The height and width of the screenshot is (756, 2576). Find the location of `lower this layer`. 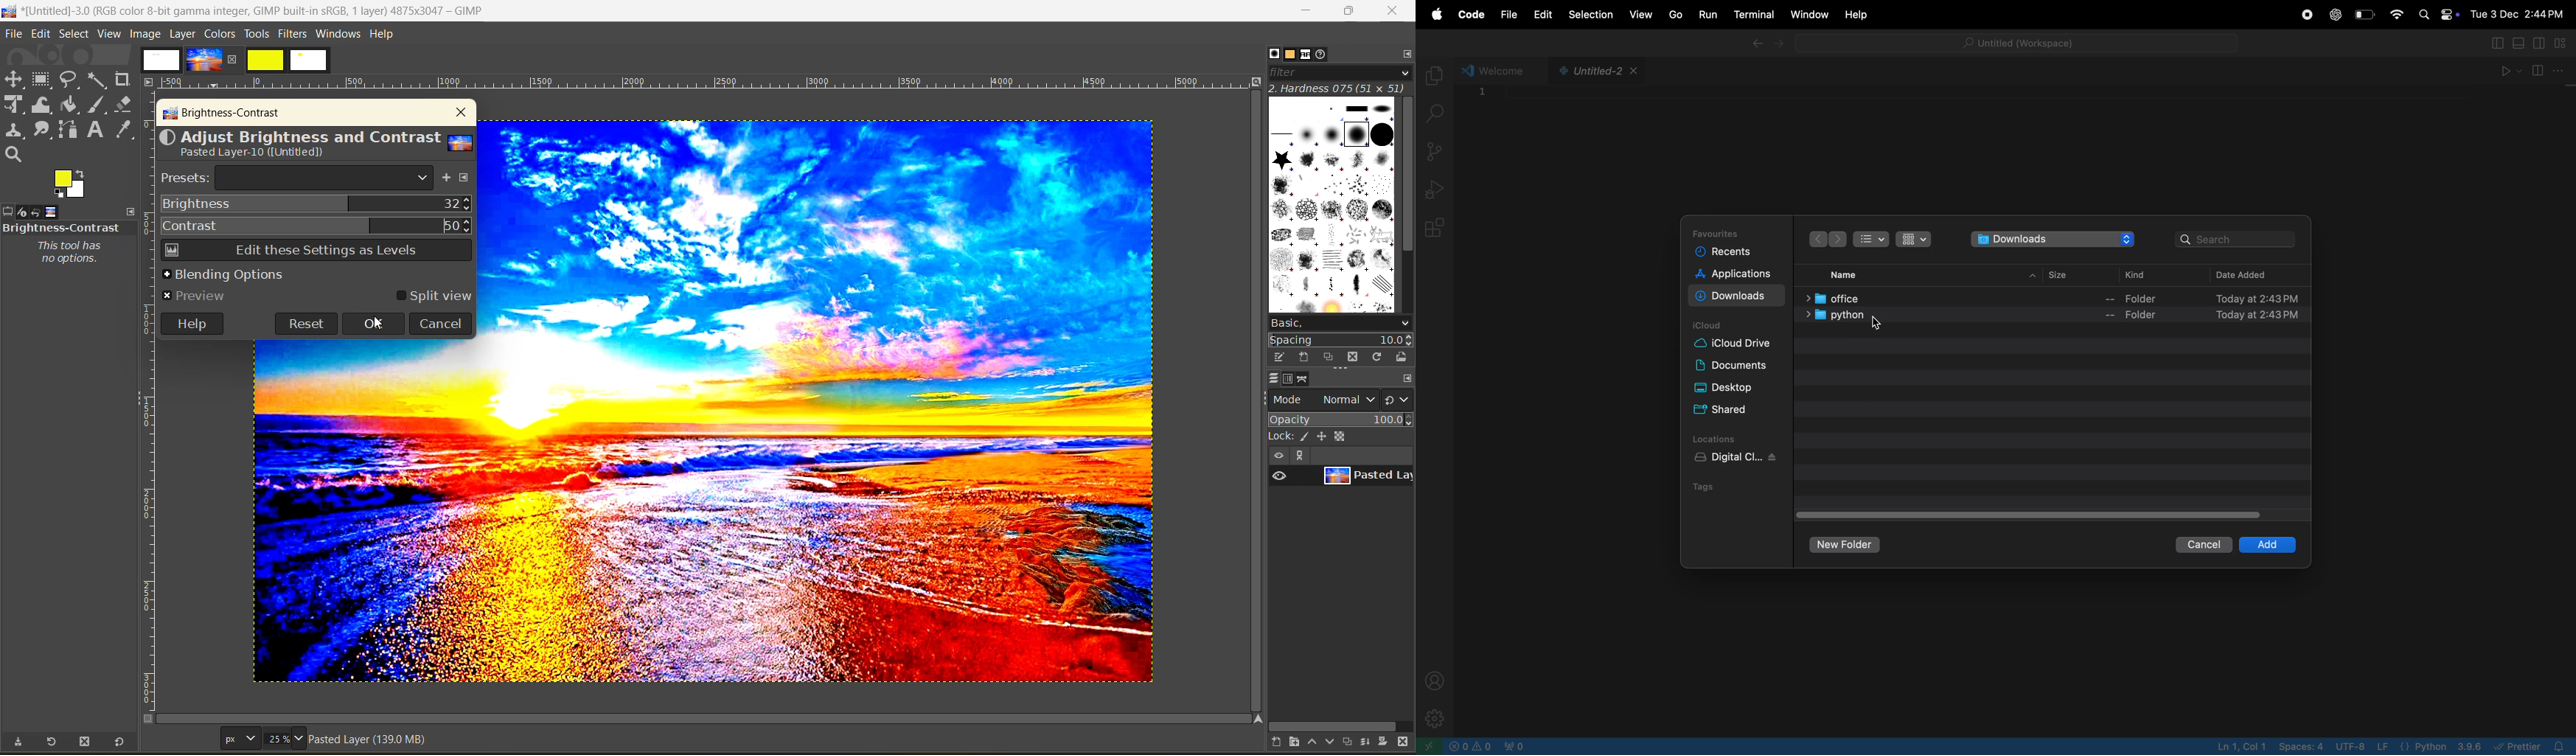

lower this layer is located at coordinates (1331, 742).